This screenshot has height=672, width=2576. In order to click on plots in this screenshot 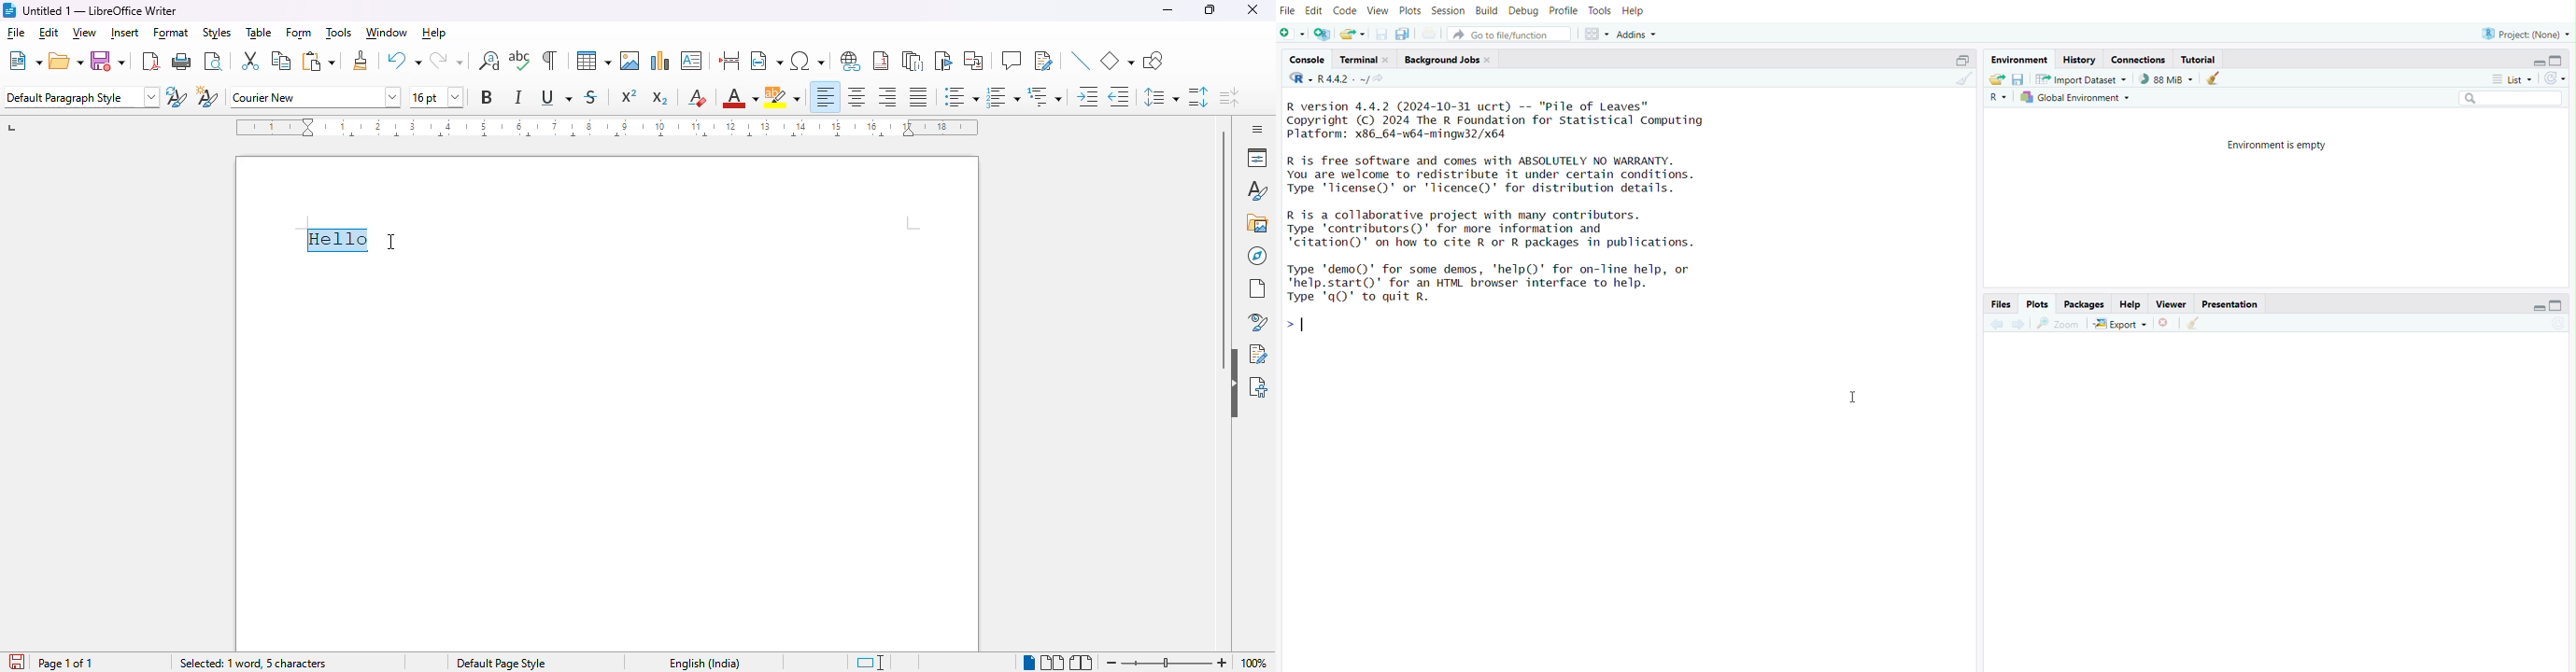, I will do `click(2039, 304)`.